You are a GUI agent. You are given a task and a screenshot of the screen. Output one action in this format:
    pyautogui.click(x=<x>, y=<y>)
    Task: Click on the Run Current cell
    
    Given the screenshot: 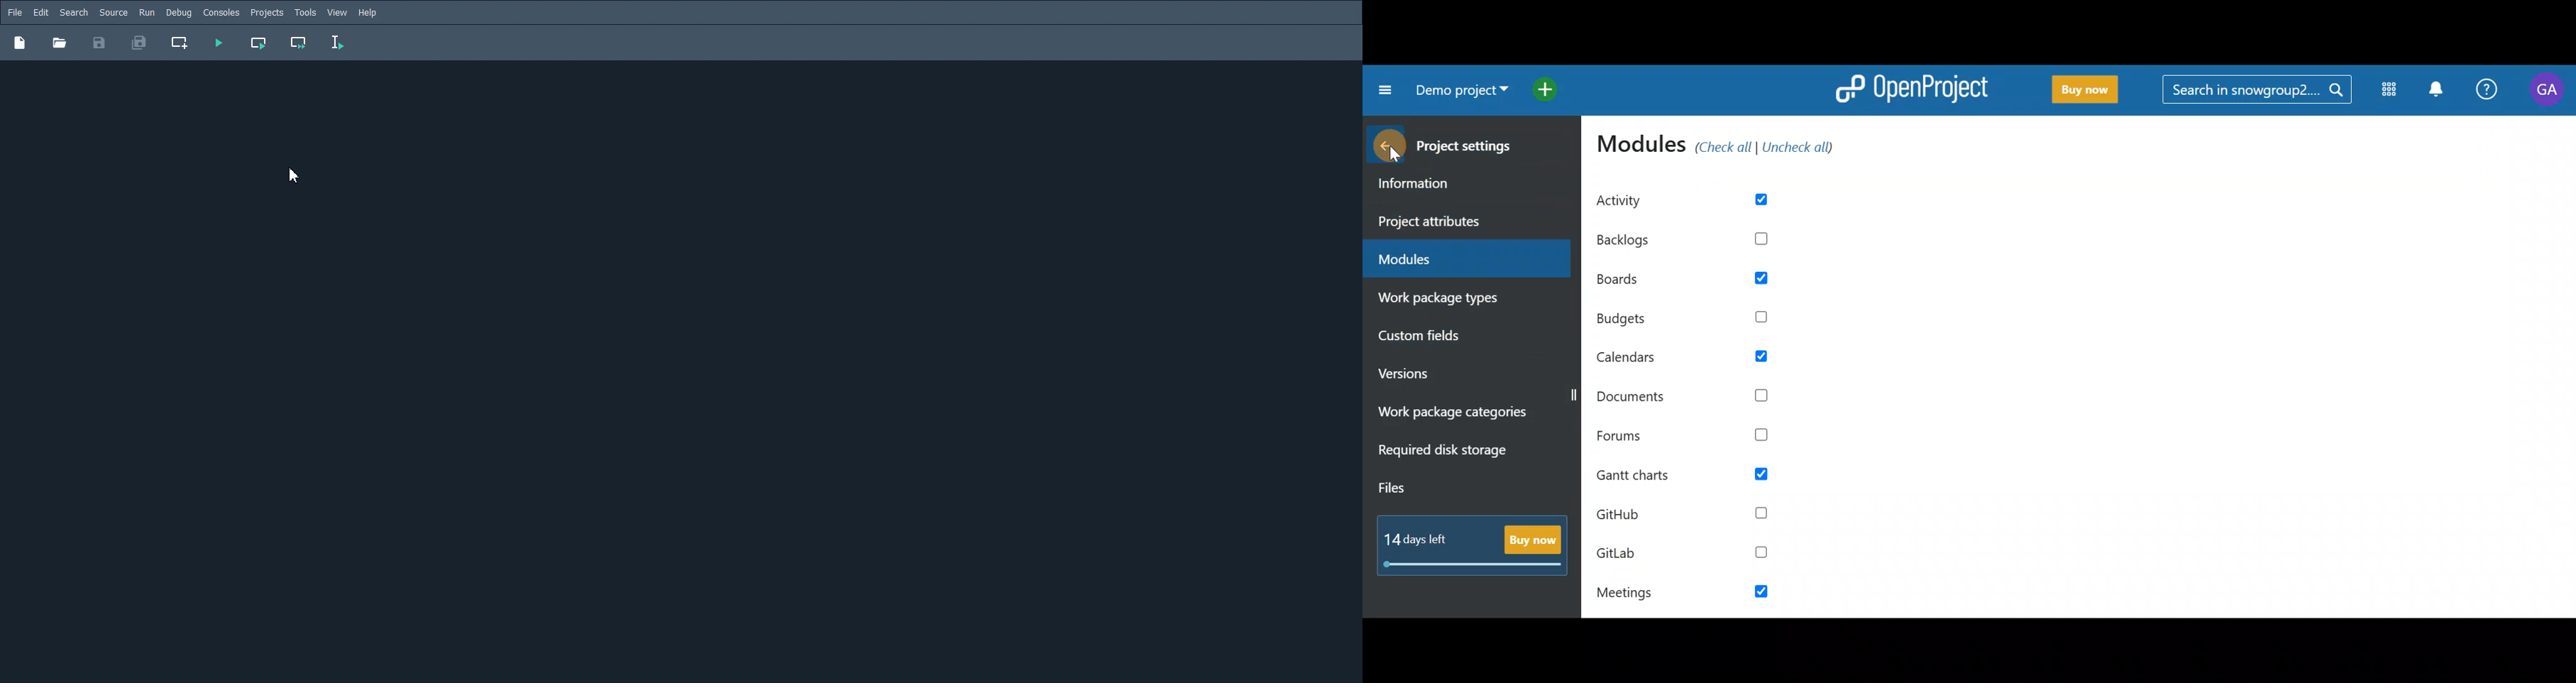 What is the action you would take?
    pyautogui.click(x=258, y=43)
    